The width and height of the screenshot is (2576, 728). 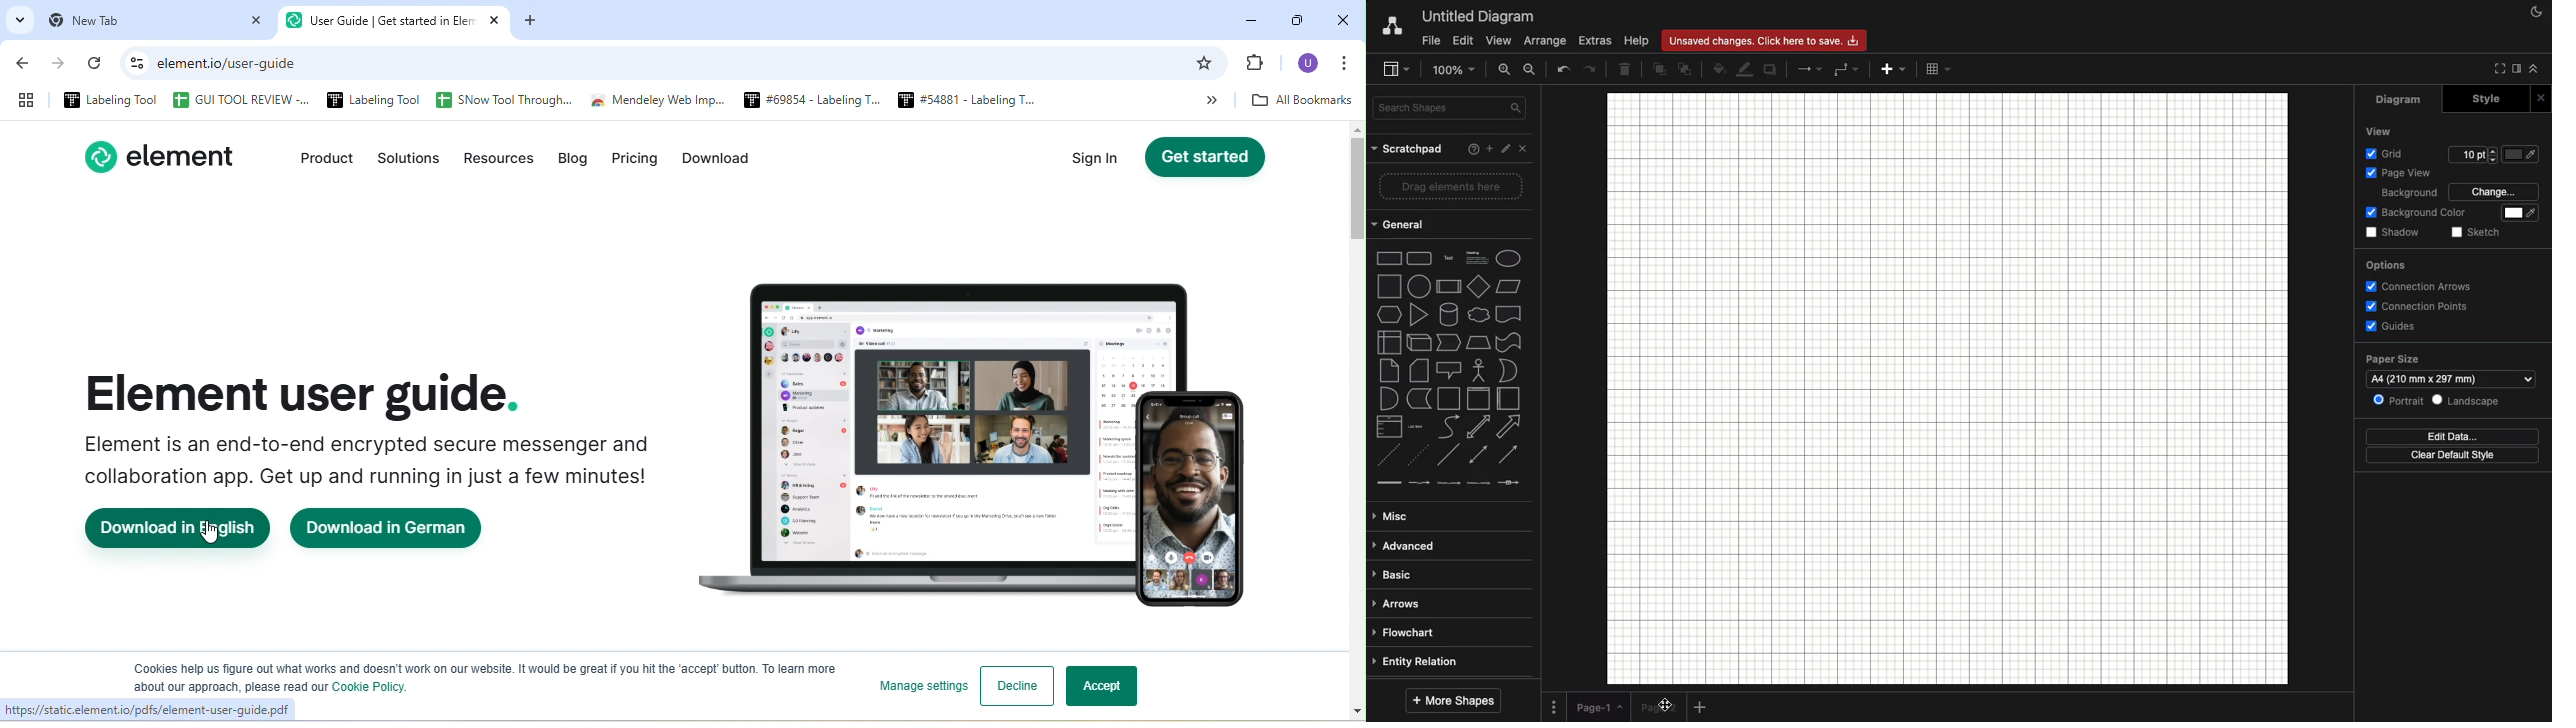 What do you see at coordinates (20, 21) in the screenshot?
I see `search tabs` at bounding box center [20, 21].